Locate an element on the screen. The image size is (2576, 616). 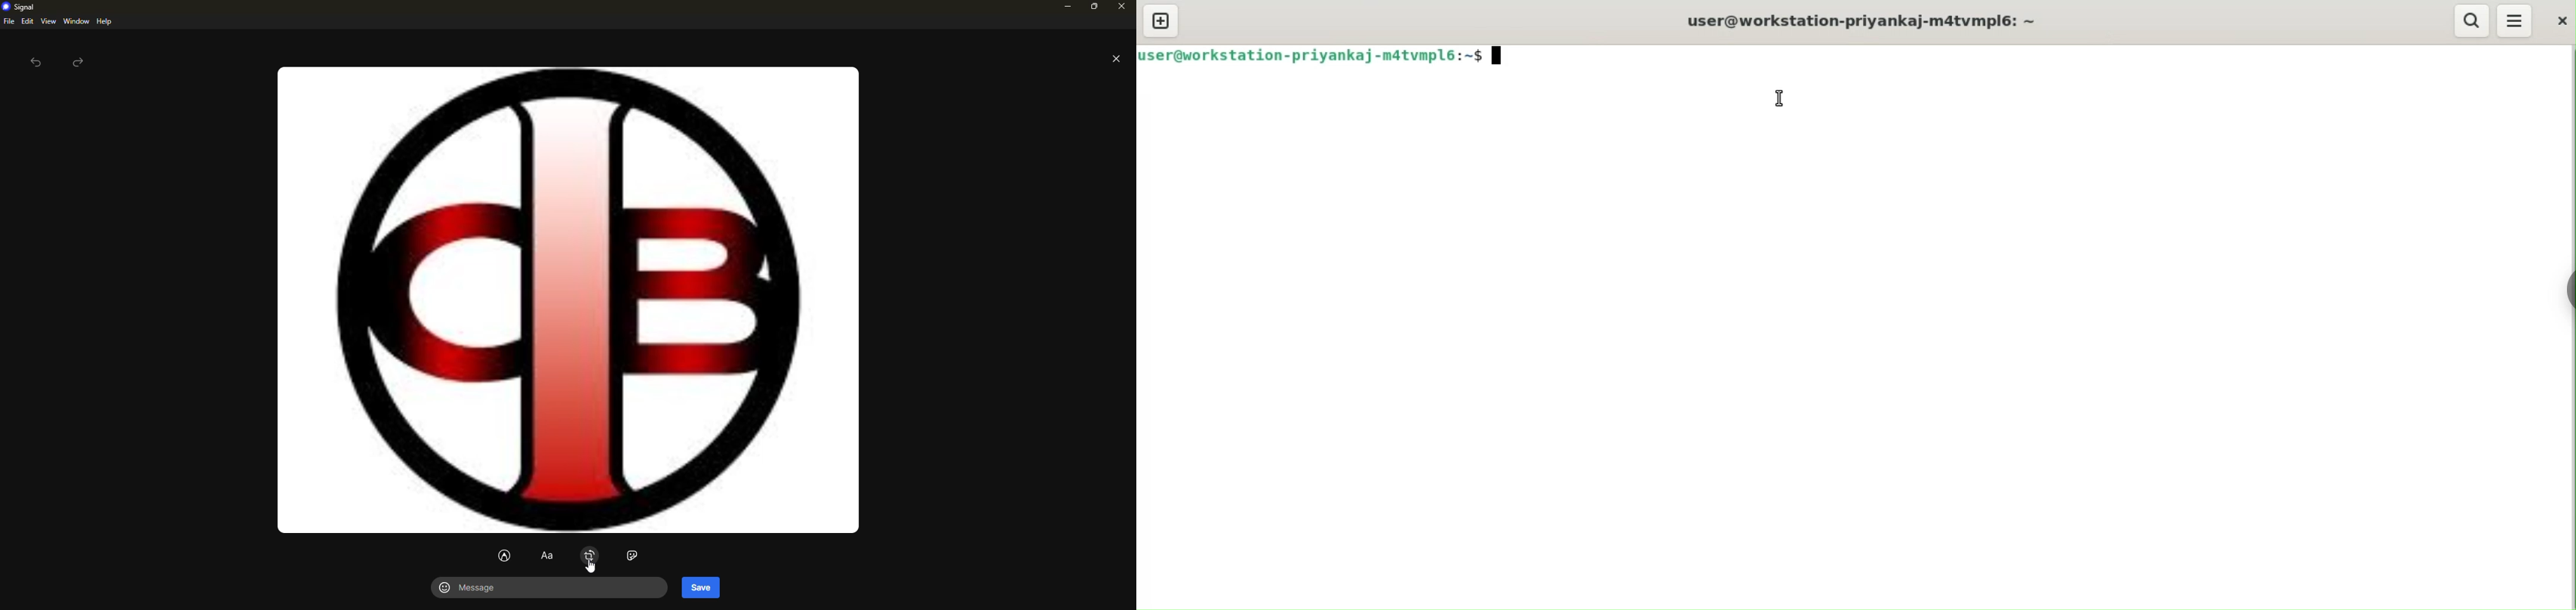
search is located at coordinates (2471, 20).